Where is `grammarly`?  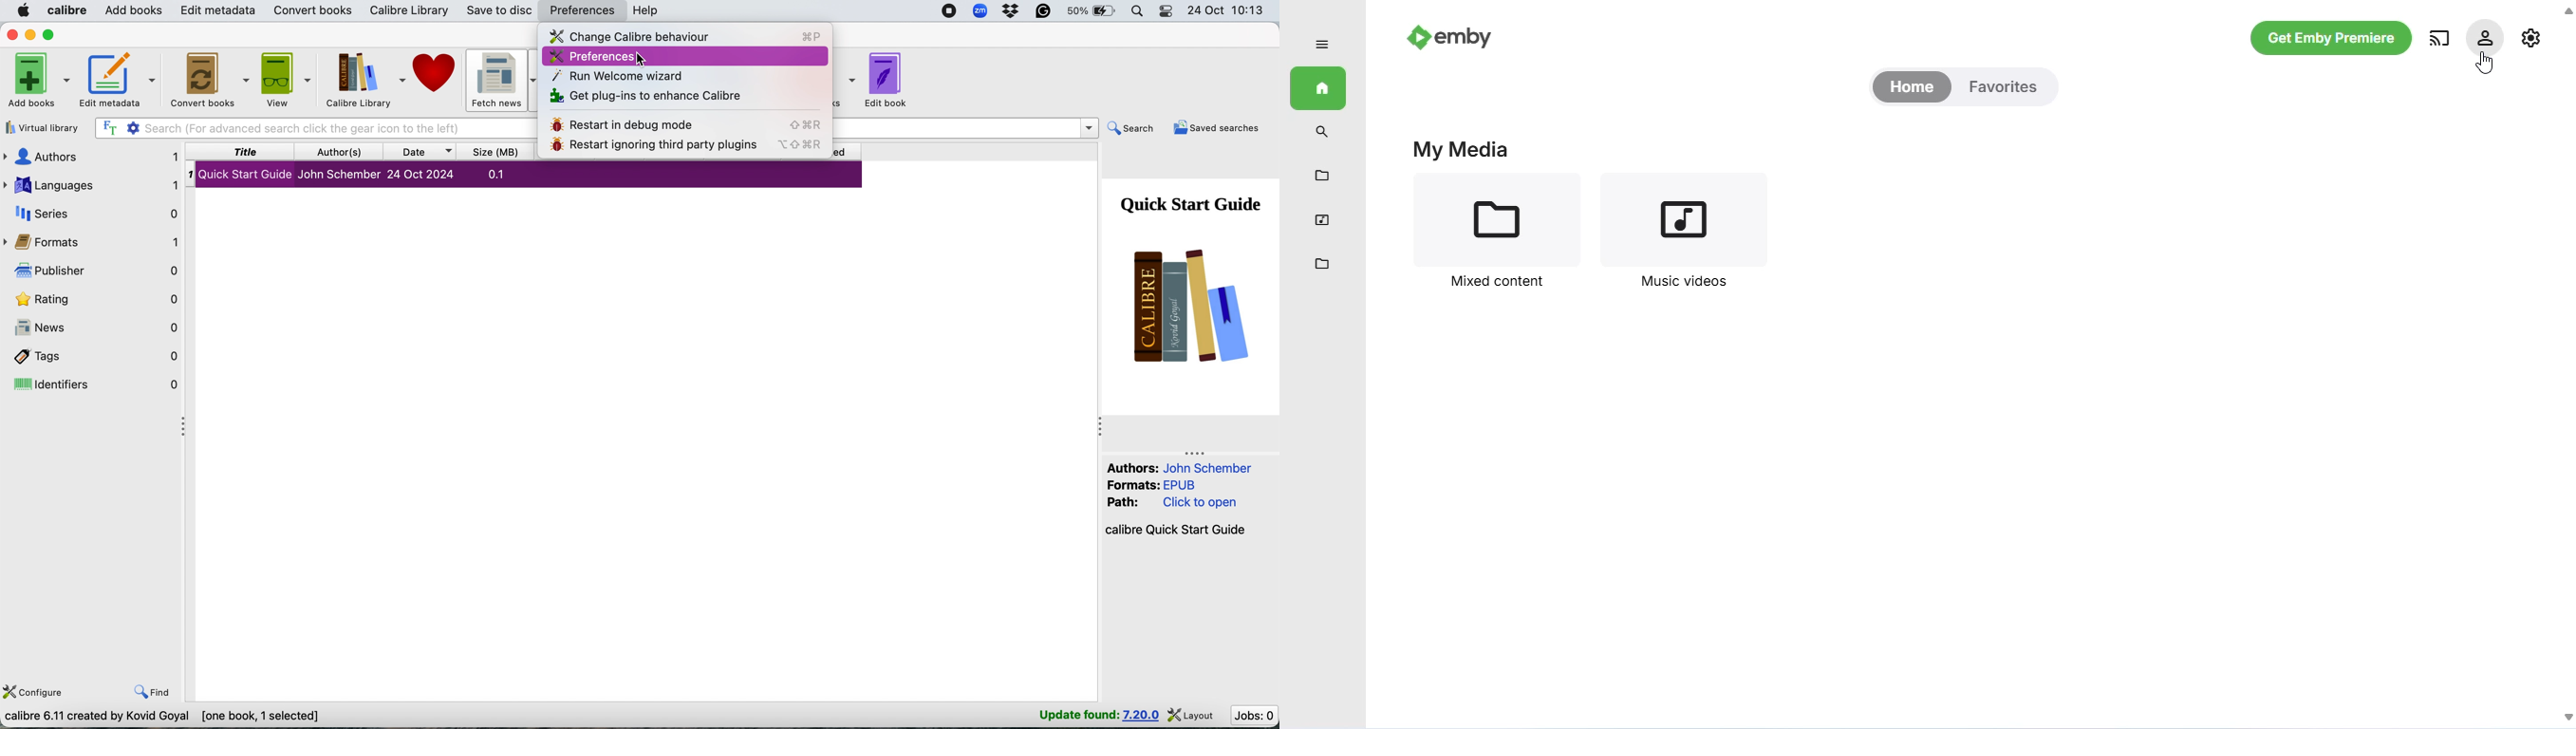 grammarly is located at coordinates (1042, 10).